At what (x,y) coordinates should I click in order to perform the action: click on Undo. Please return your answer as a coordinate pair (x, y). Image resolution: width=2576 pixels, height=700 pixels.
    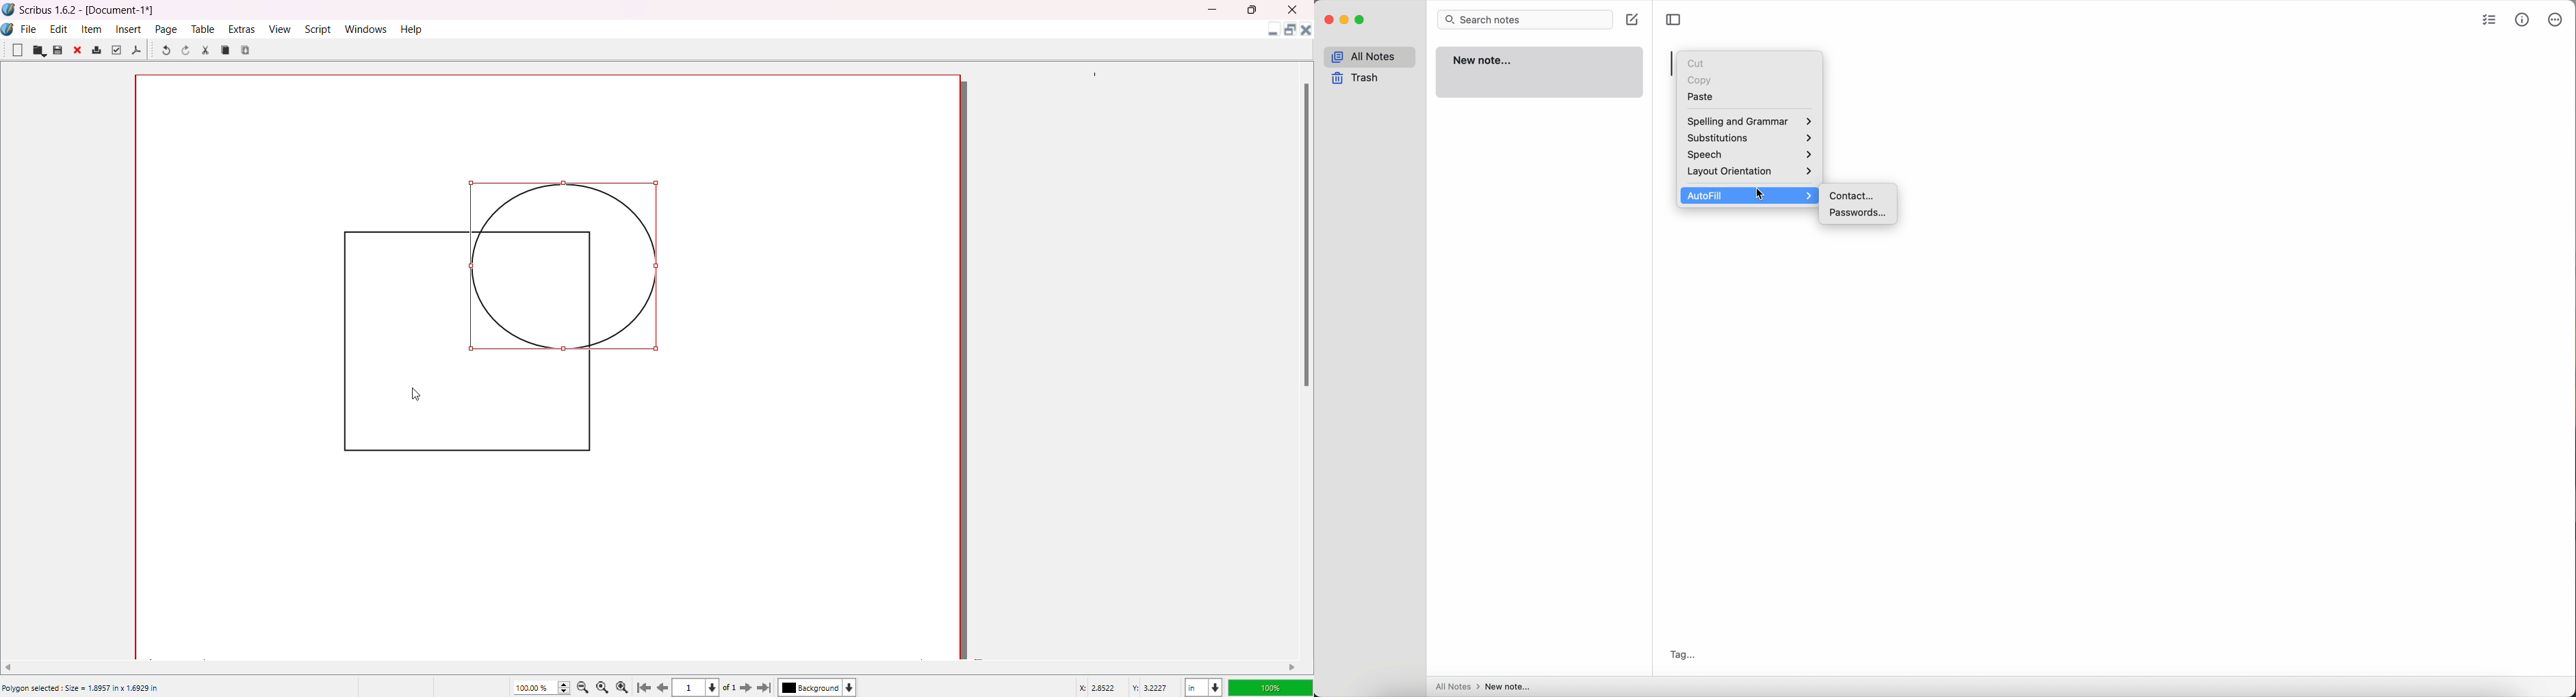
    Looking at the image, I should click on (165, 51).